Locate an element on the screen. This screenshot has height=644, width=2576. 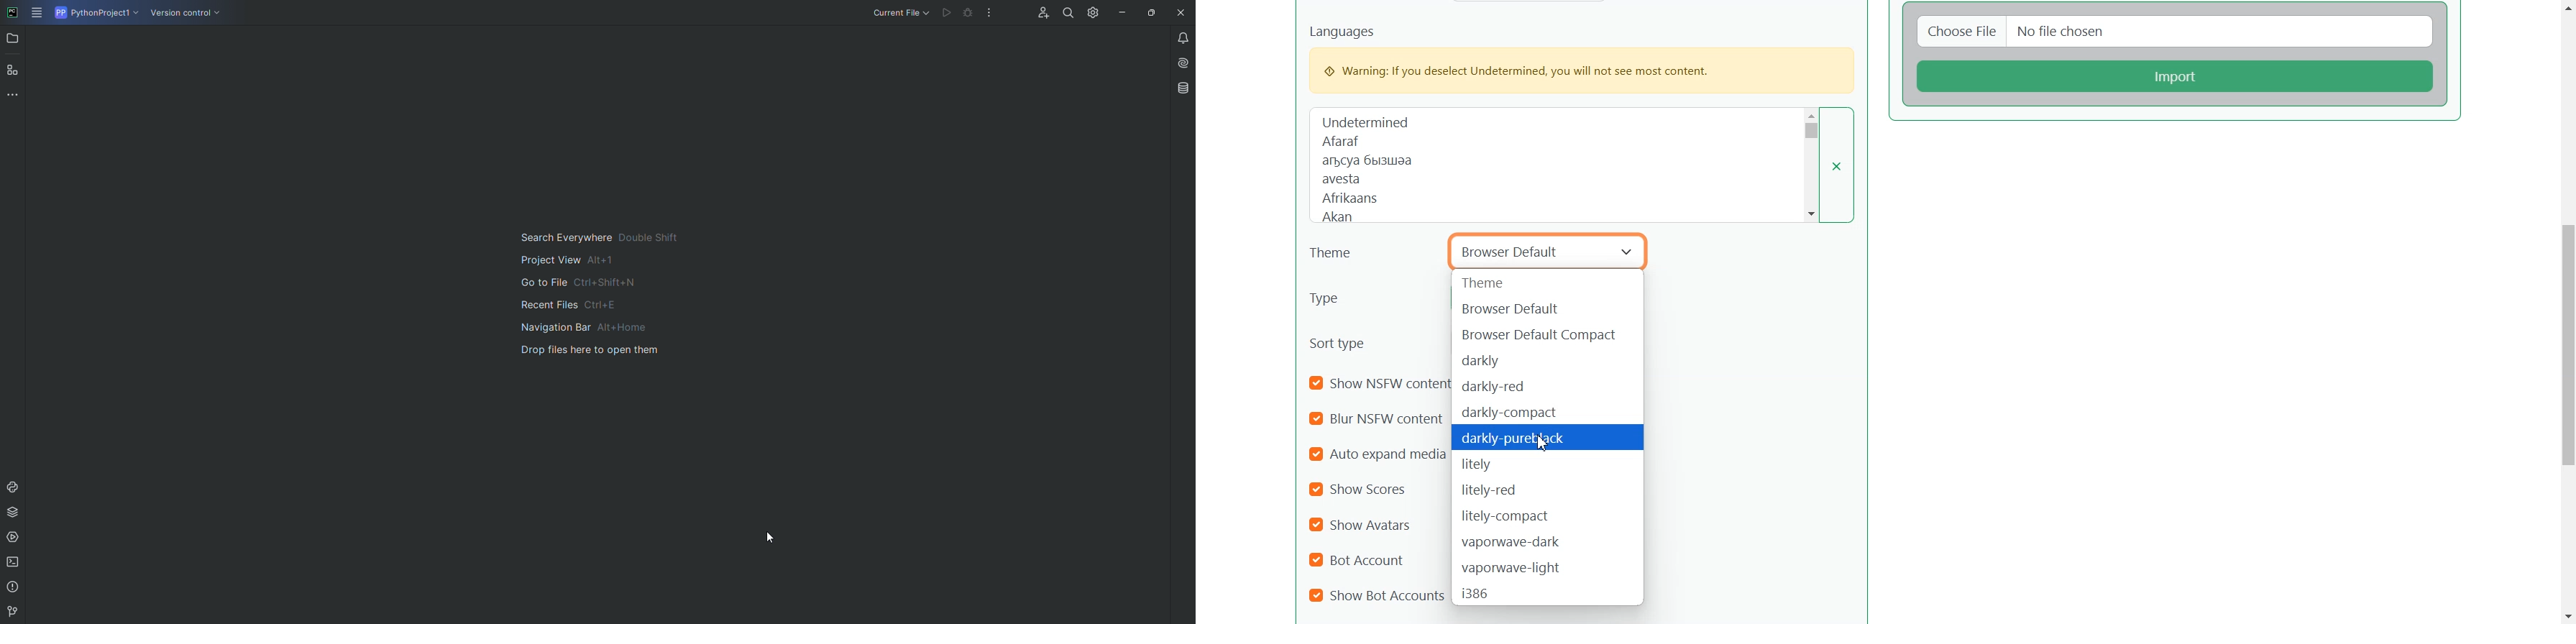
Choose File is located at coordinates (1958, 31).